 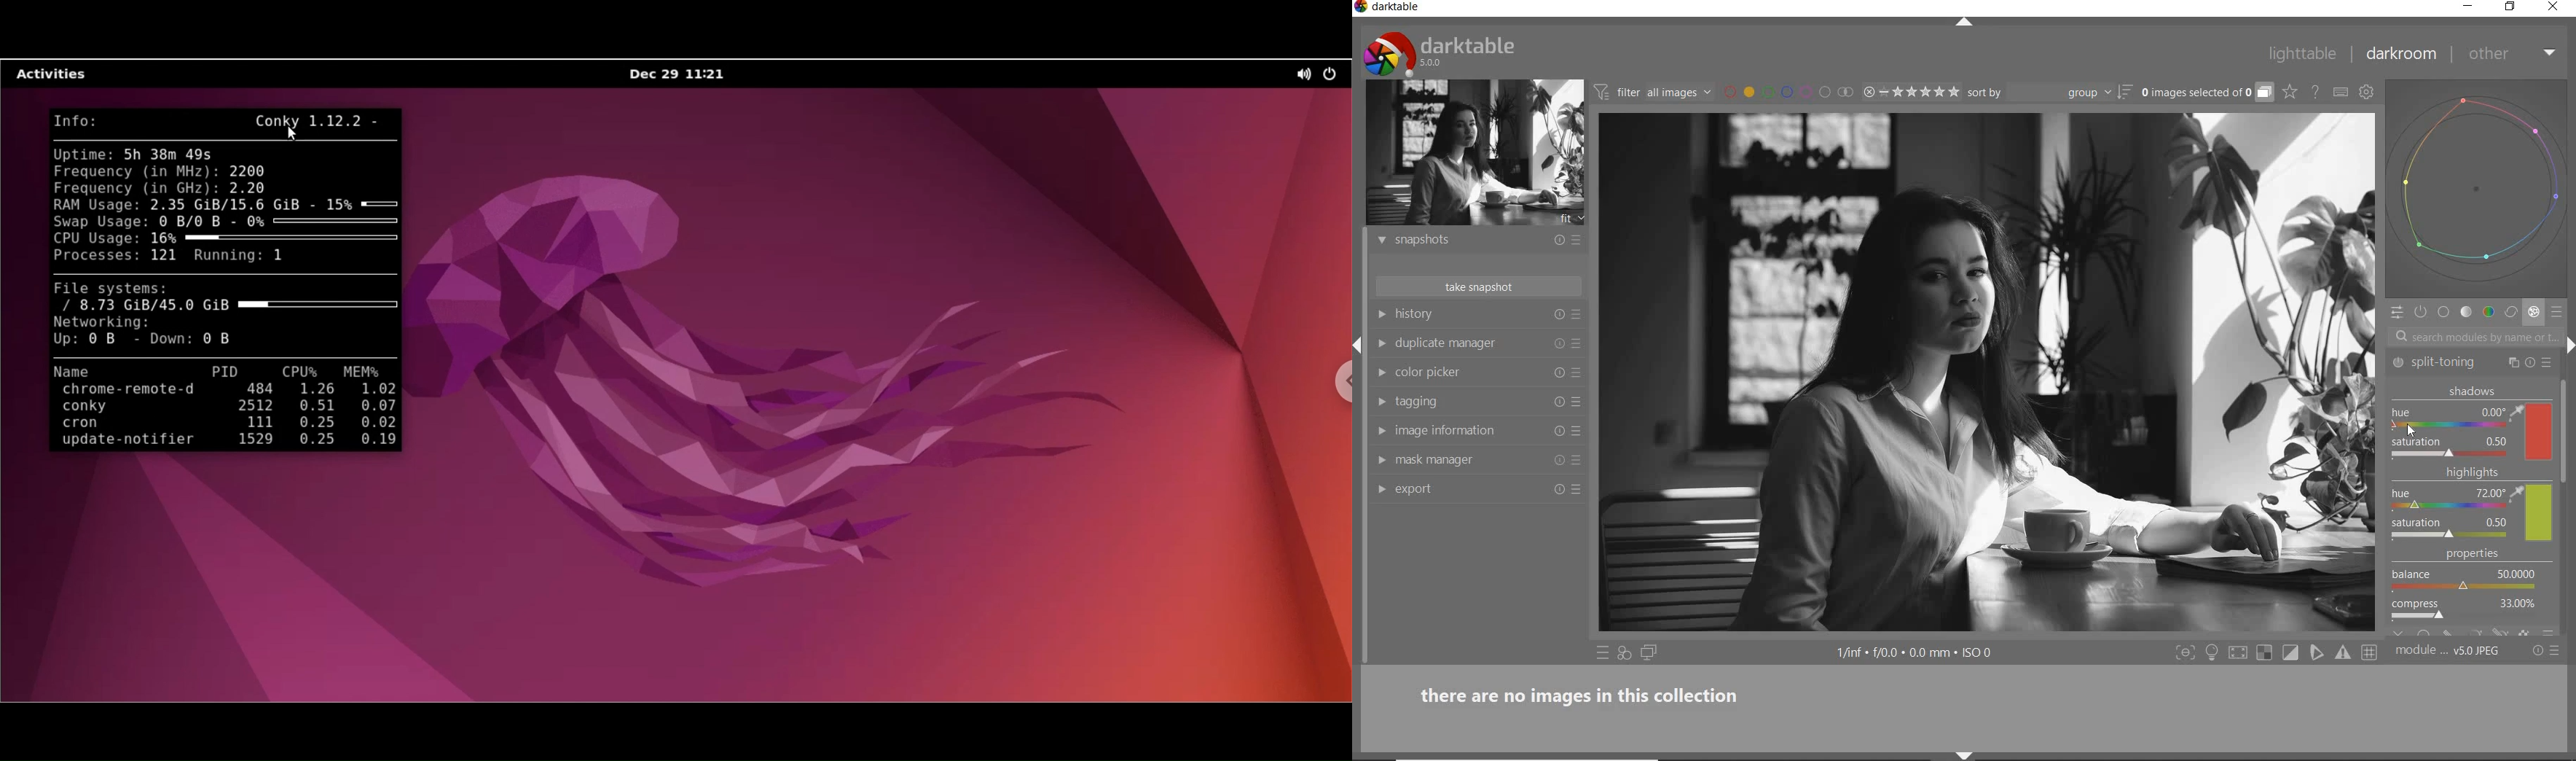 I want to click on filter images based on their module order, so click(x=1654, y=94).